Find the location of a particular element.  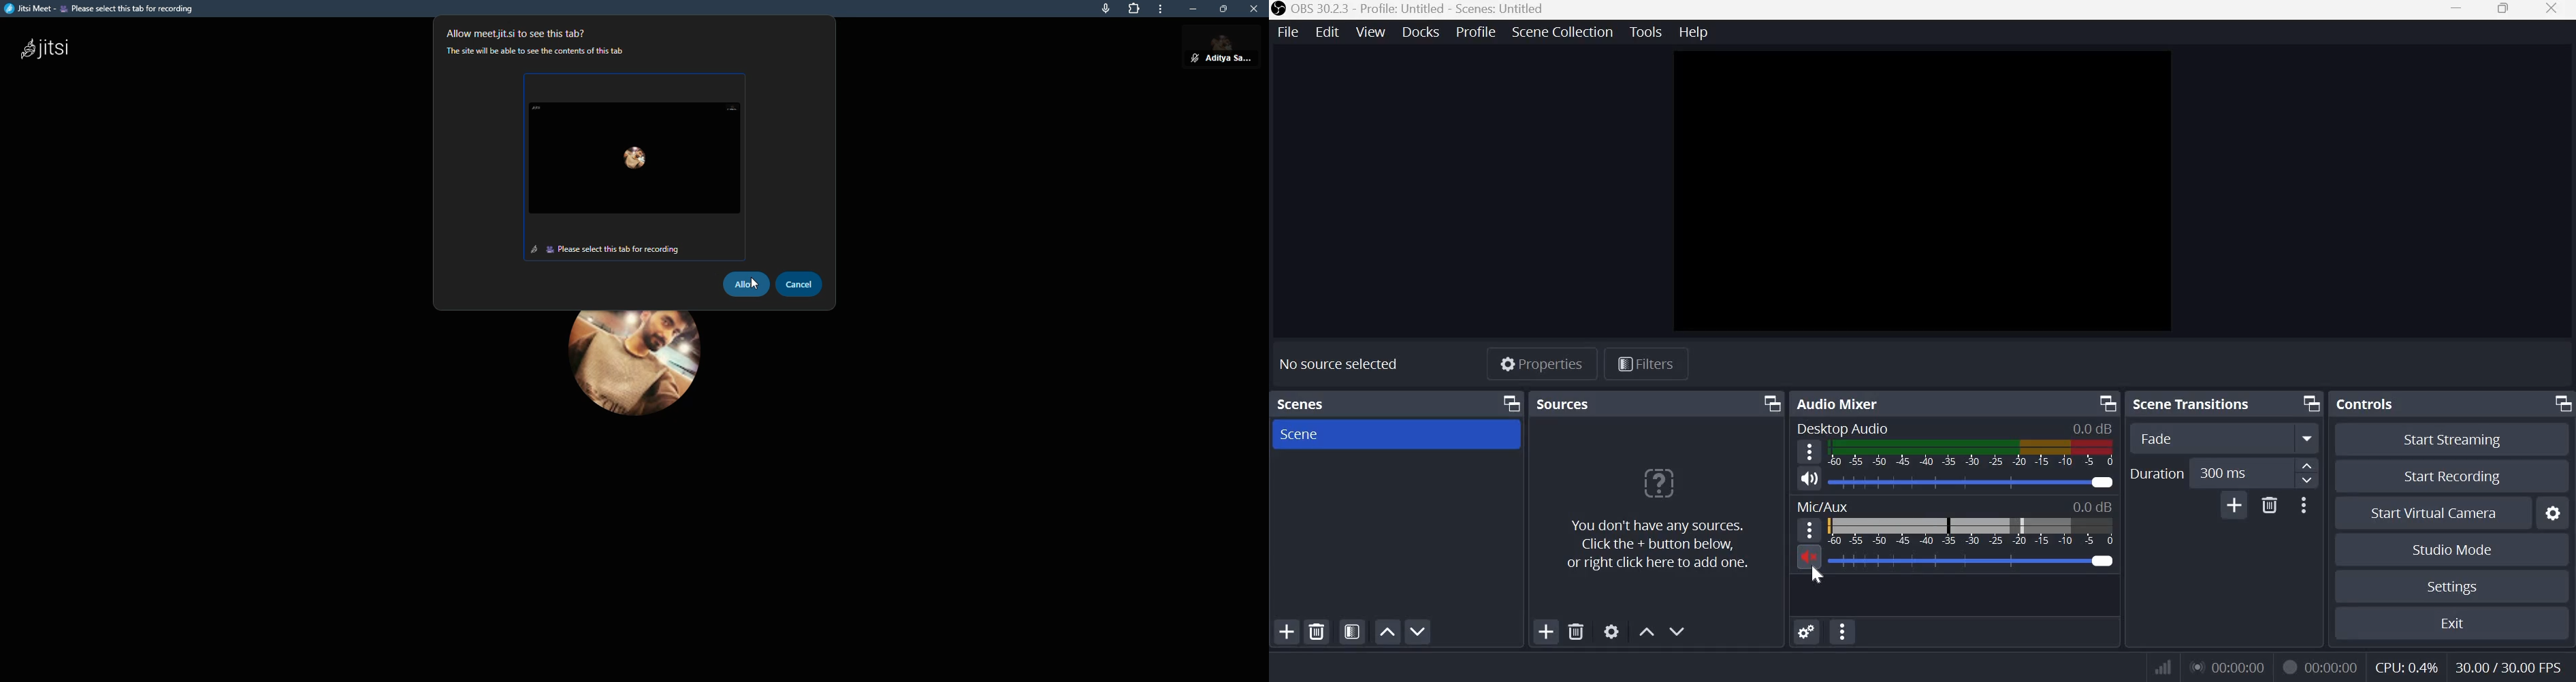

Filters is located at coordinates (1643, 363).